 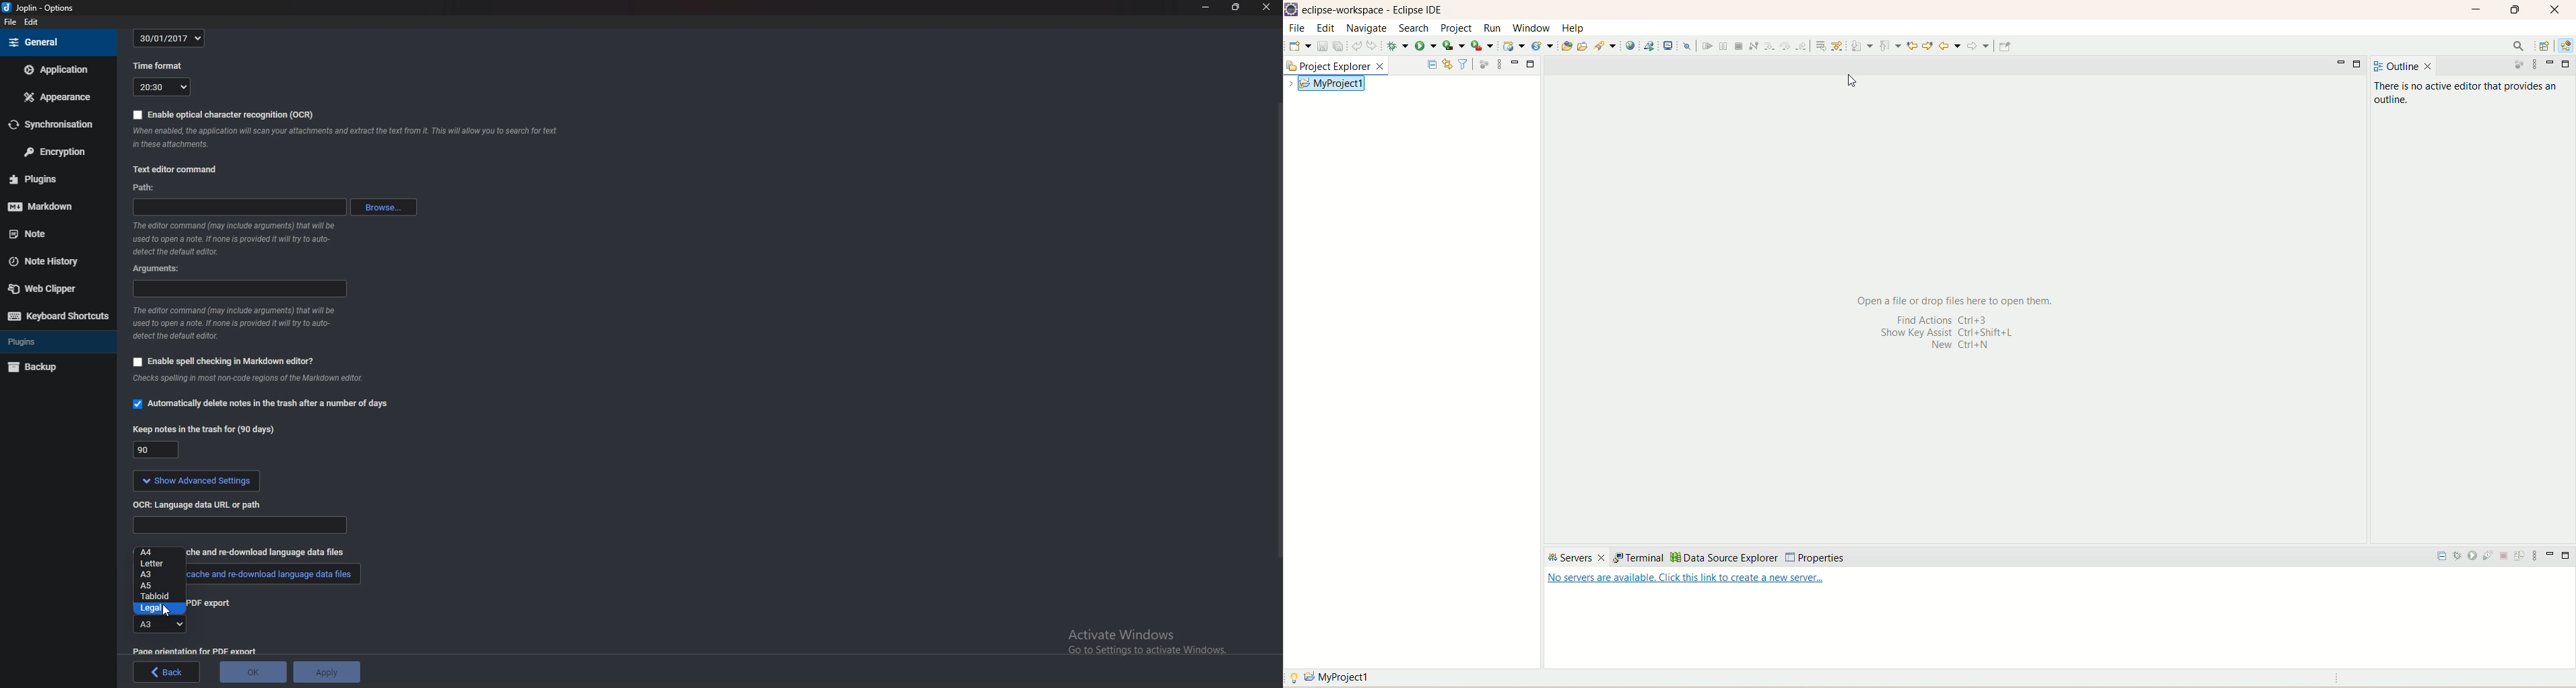 I want to click on Resize, so click(x=1236, y=7).